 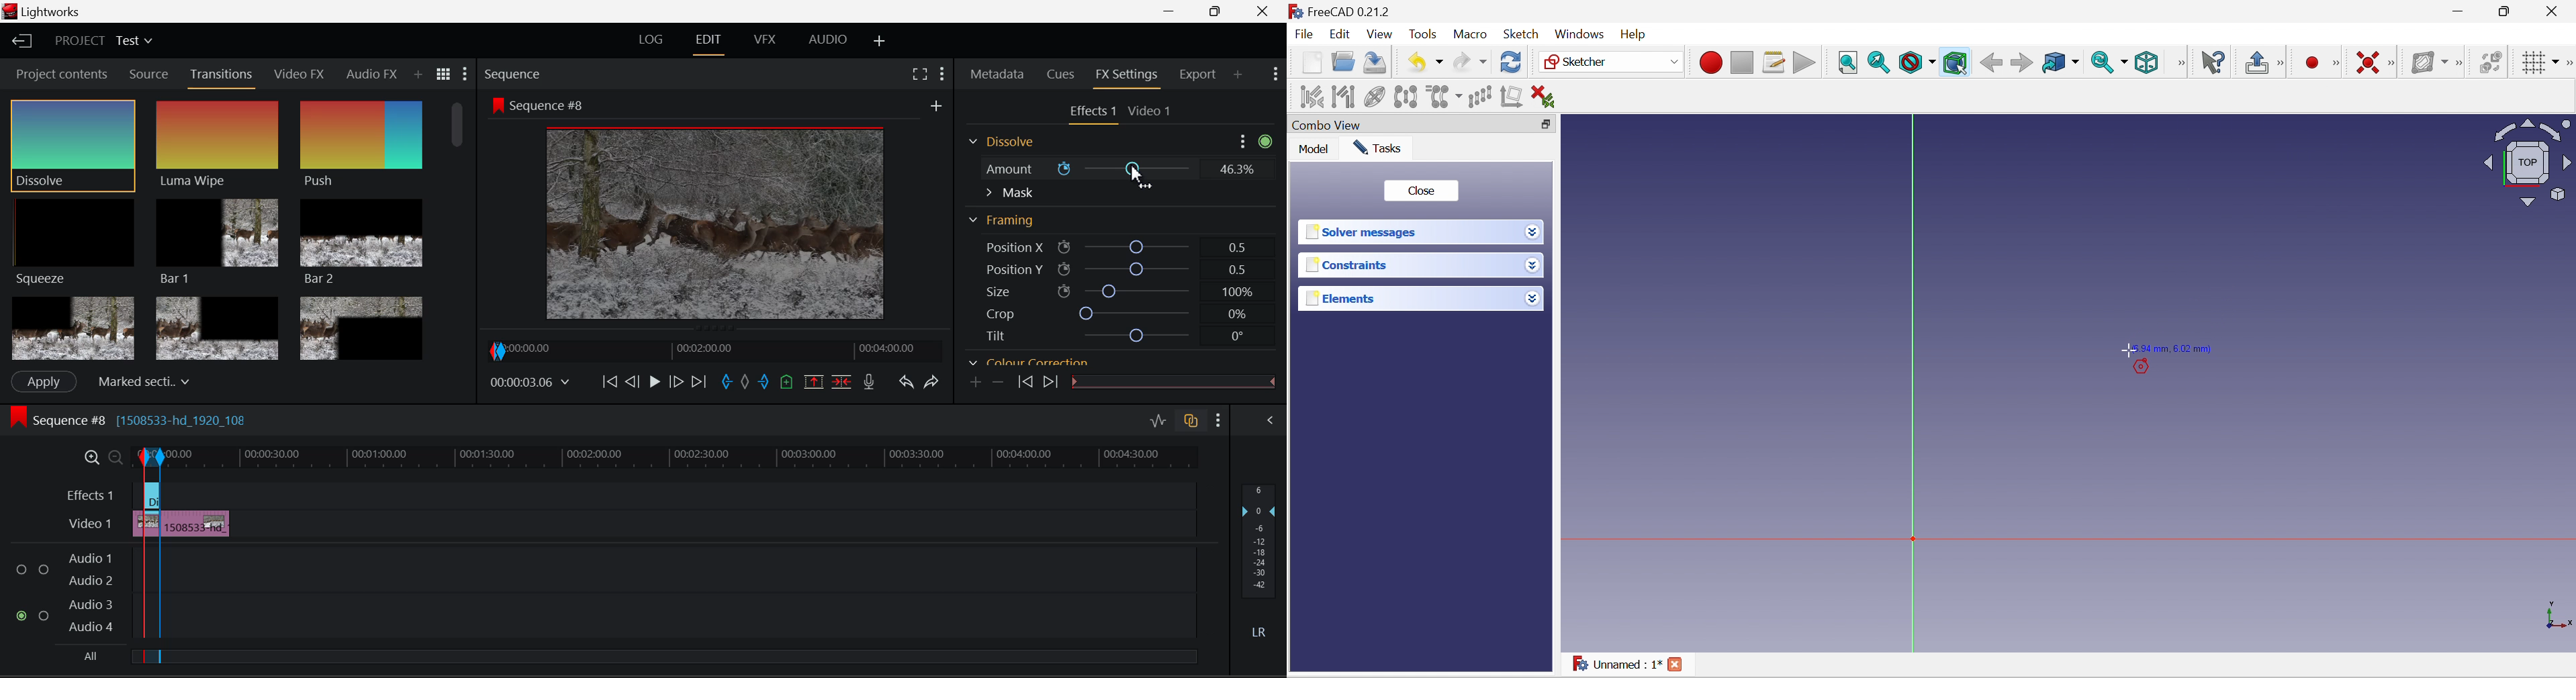 I want to click on Box 2, so click(x=217, y=326).